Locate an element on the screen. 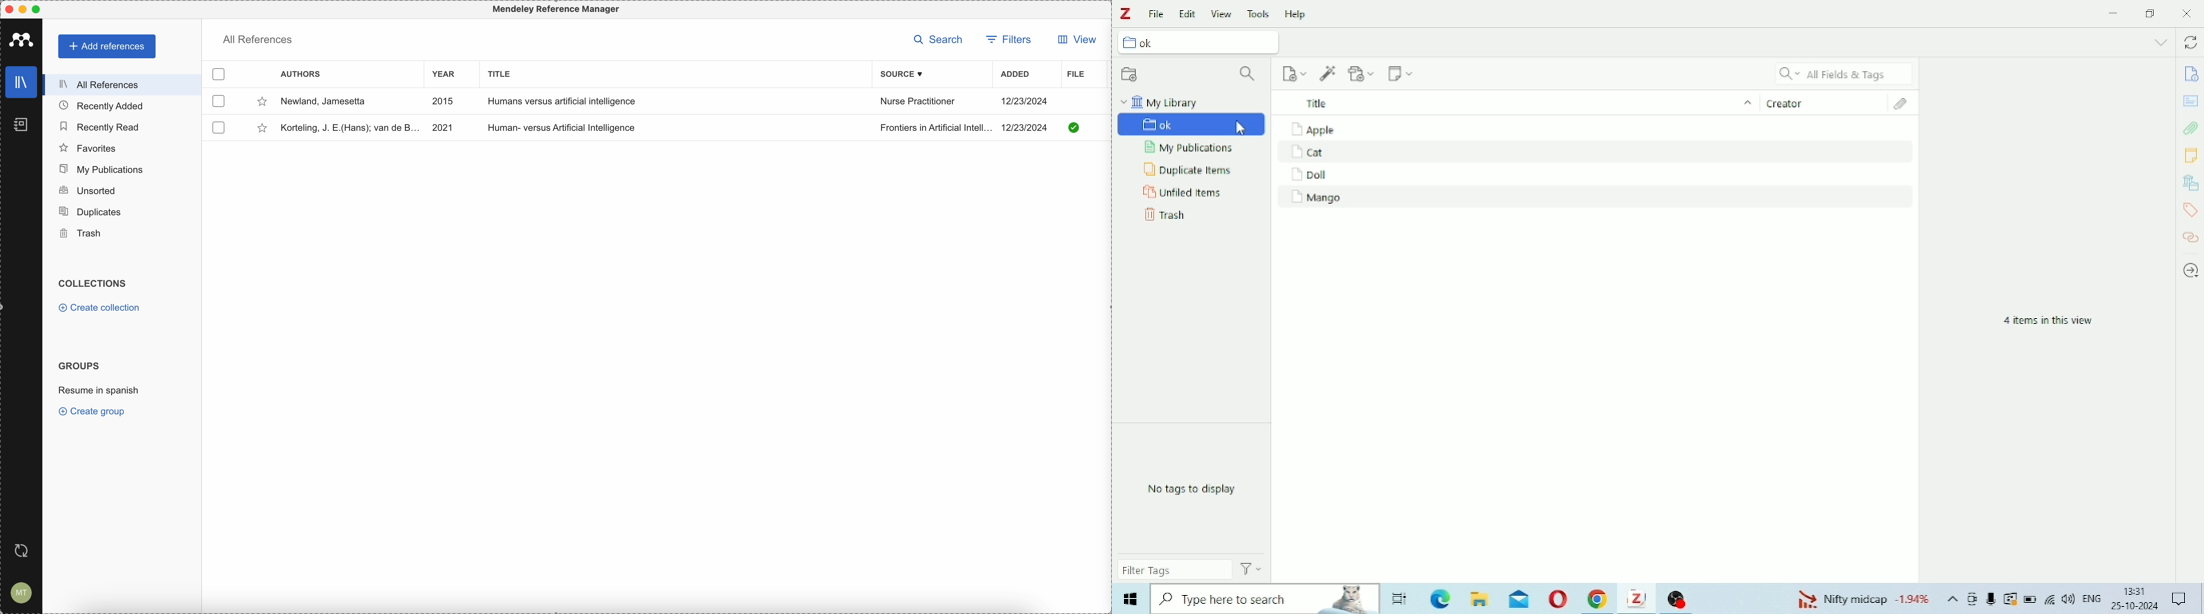 This screenshot has height=616, width=2212. Checkmark is located at coordinates (1075, 127).